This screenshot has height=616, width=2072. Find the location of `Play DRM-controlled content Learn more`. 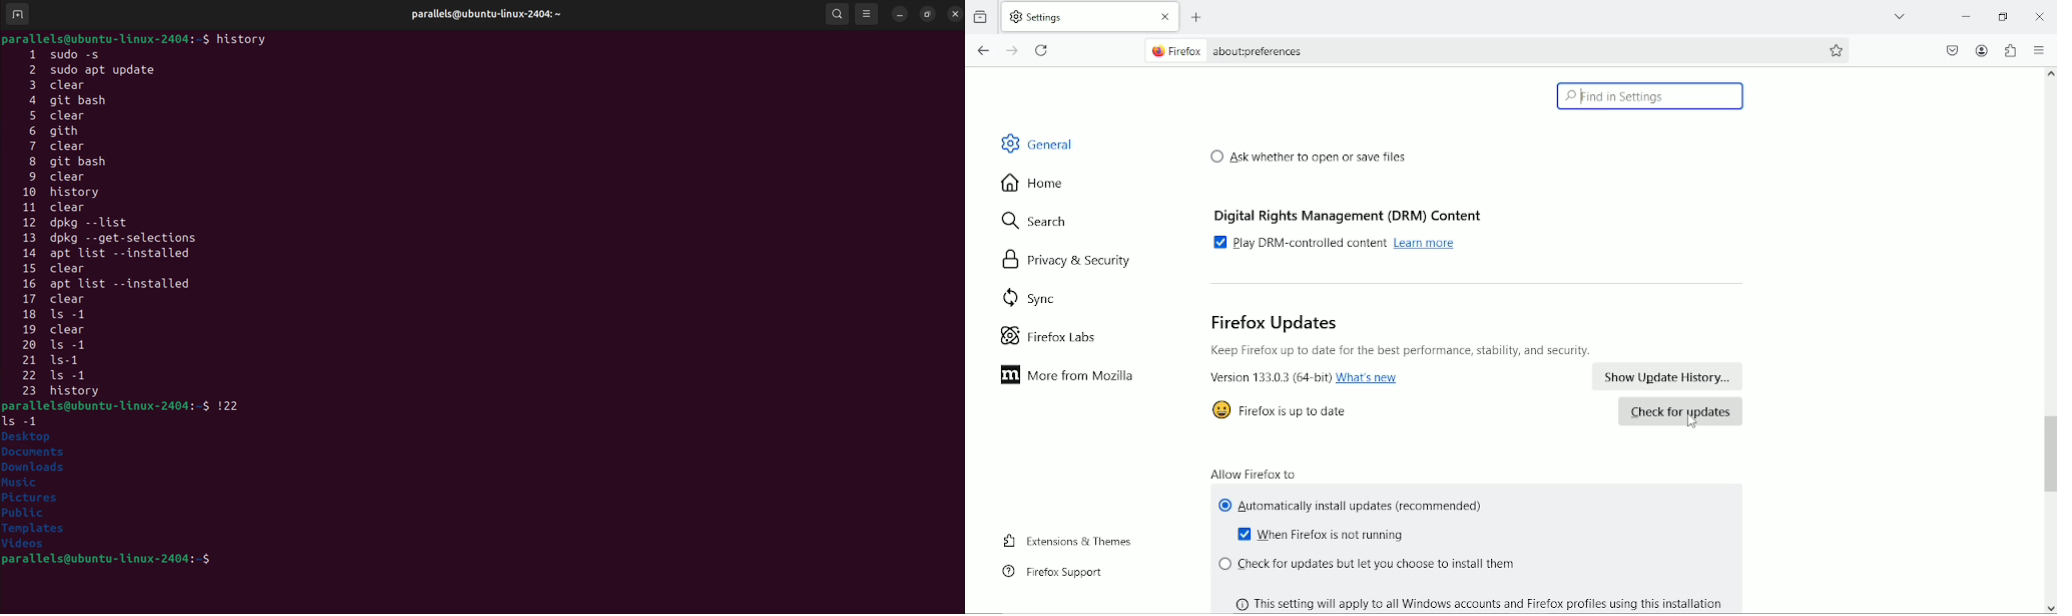

Play DRM-controlled content Learn more is located at coordinates (1340, 243).